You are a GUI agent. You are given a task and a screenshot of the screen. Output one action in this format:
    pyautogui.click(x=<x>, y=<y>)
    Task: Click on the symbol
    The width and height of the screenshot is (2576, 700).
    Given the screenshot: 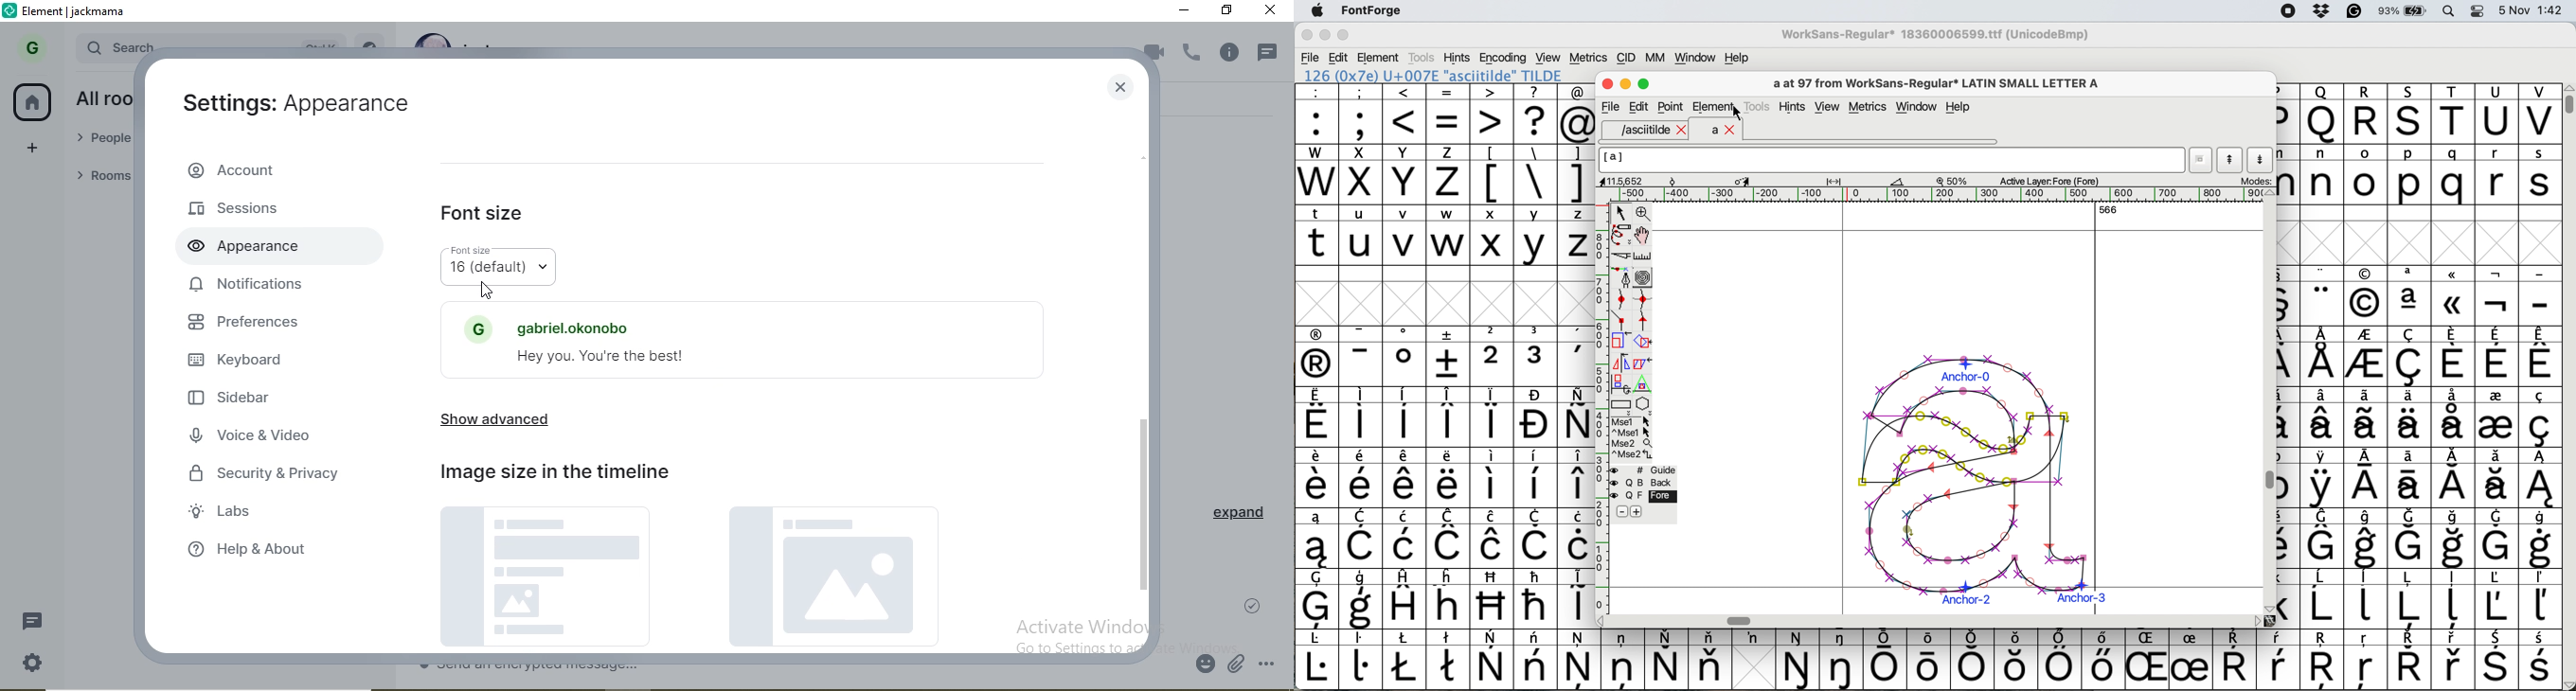 What is the action you would take?
    pyautogui.click(x=2324, y=599)
    